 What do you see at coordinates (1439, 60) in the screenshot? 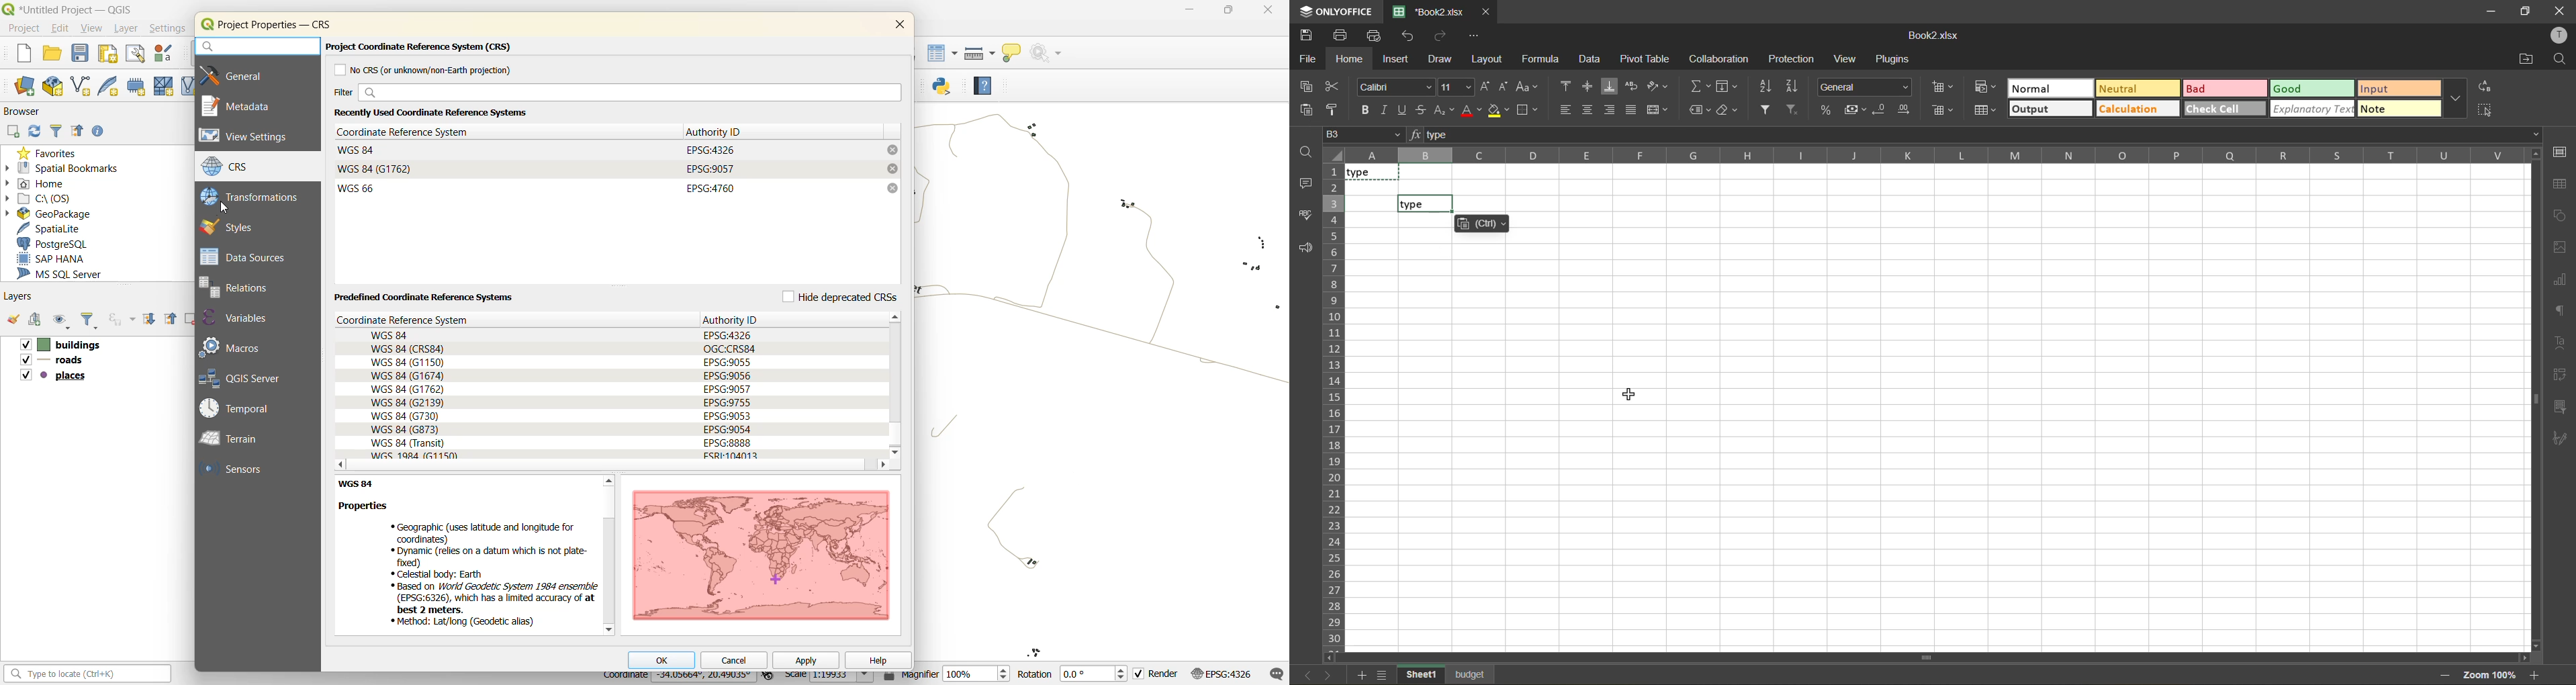
I see `draw` at bounding box center [1439, 60].